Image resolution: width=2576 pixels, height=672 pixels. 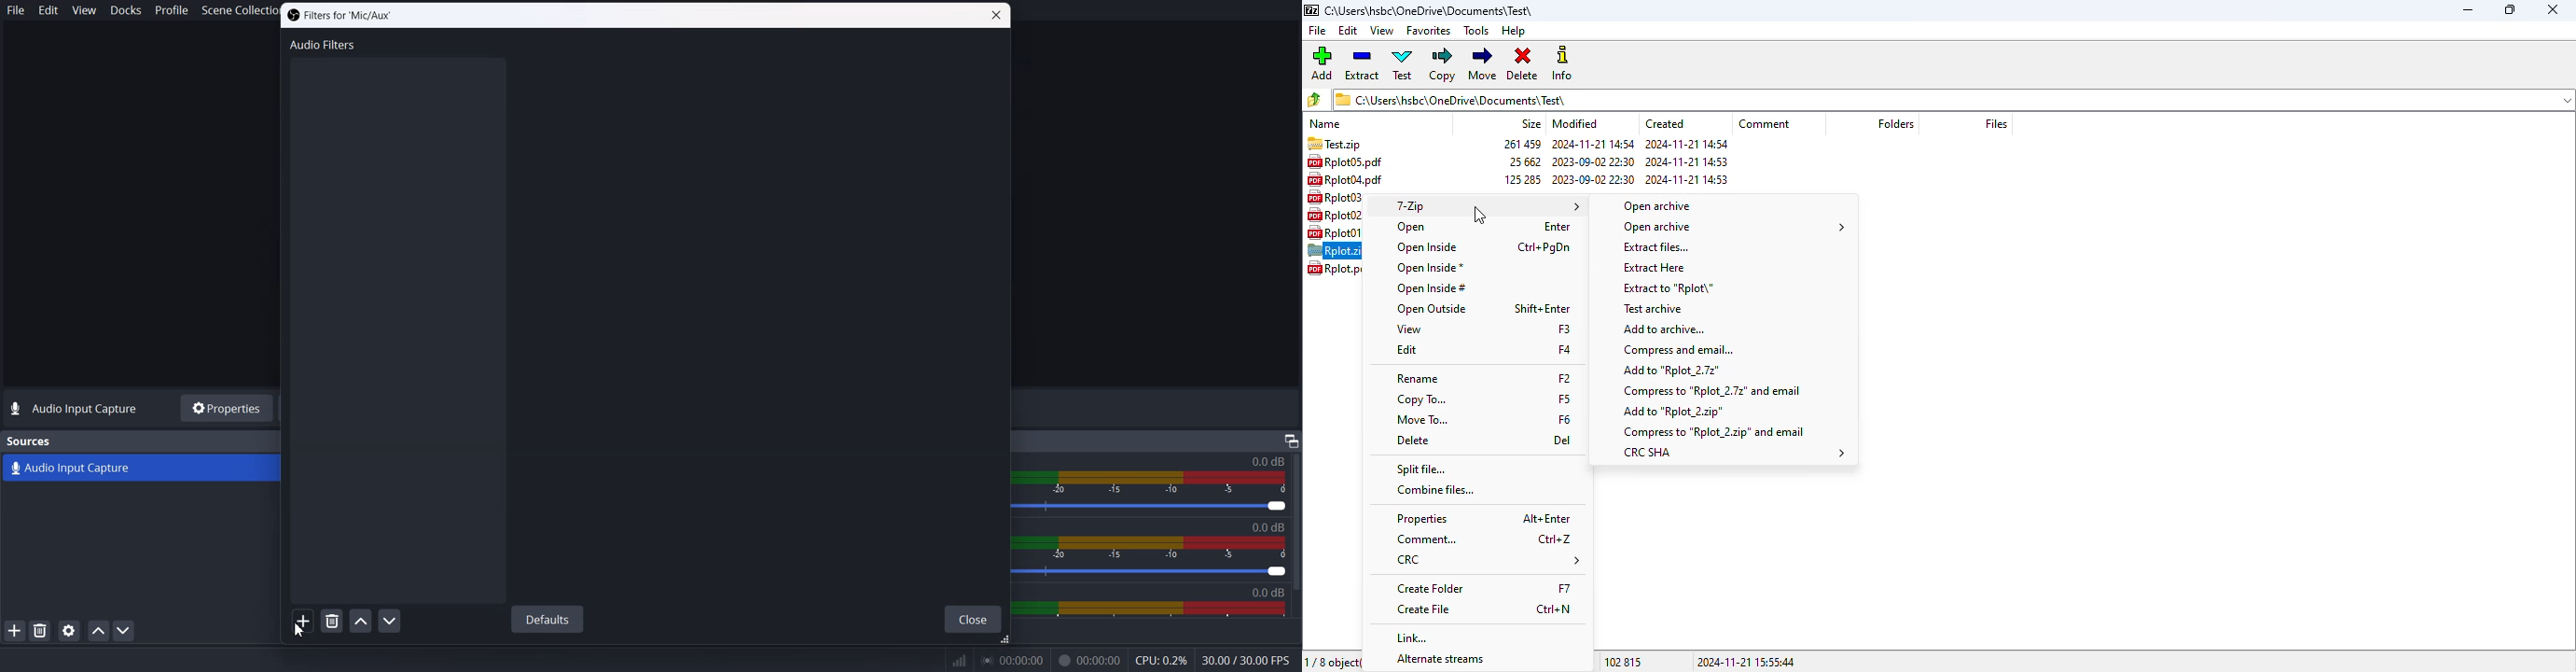 I want to click on Text, so click(x=1272, y=527).